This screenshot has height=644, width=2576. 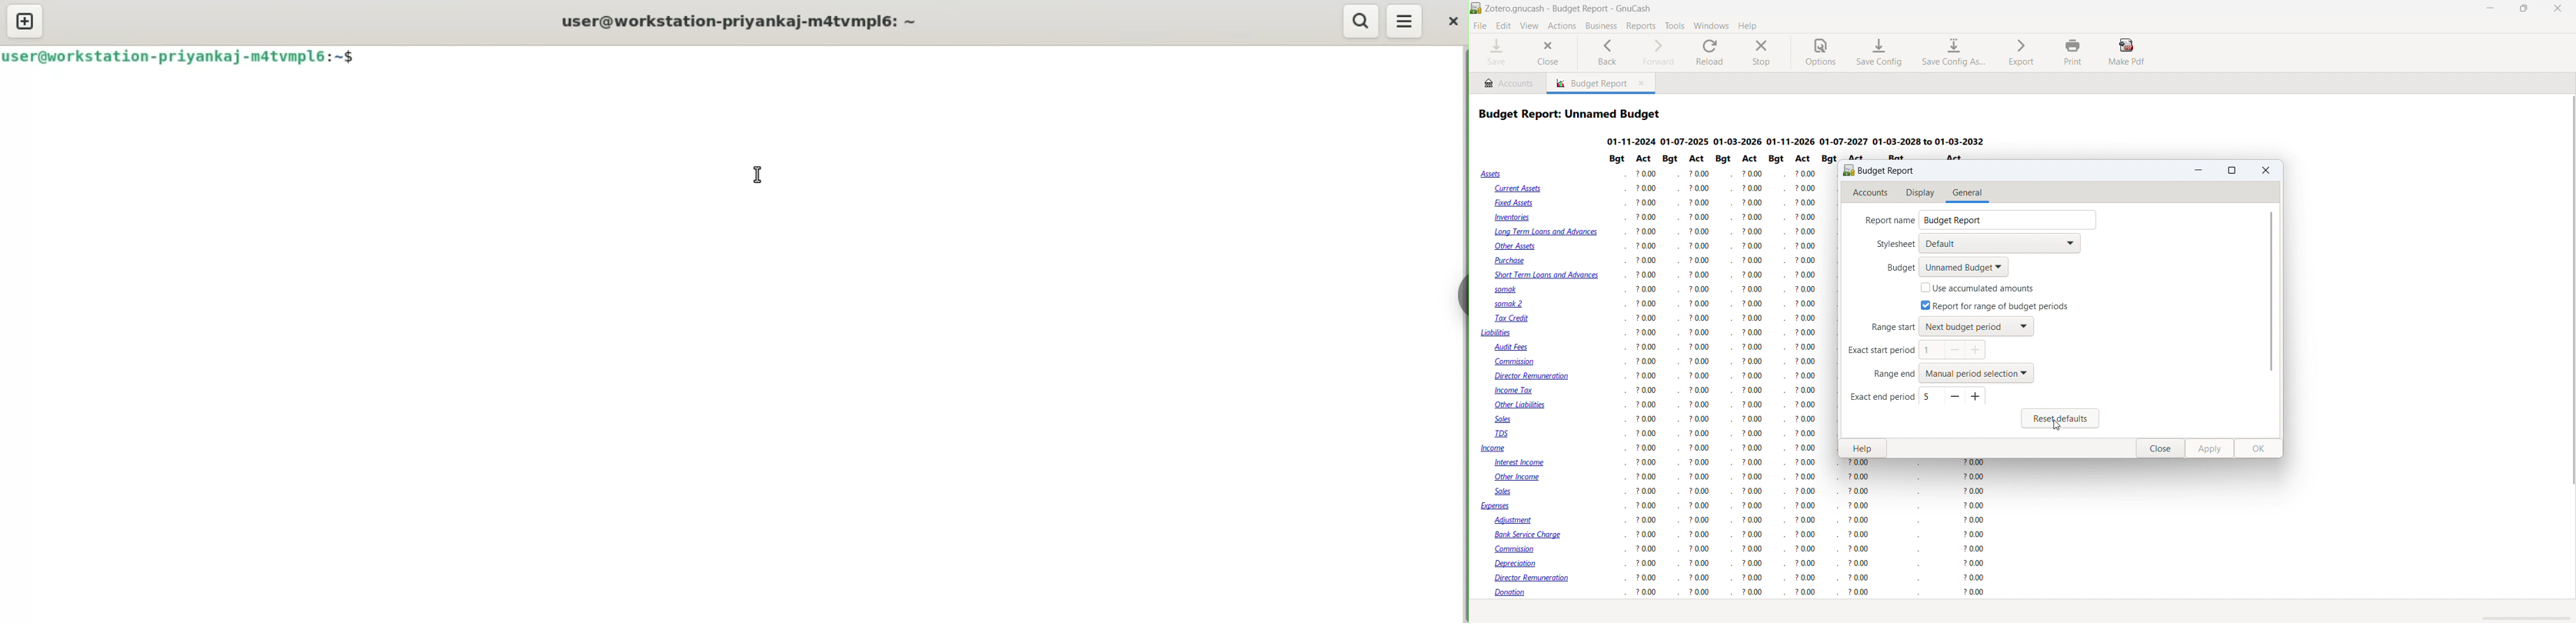 I want to click on Other Assets, so click(x=1515, y=246).